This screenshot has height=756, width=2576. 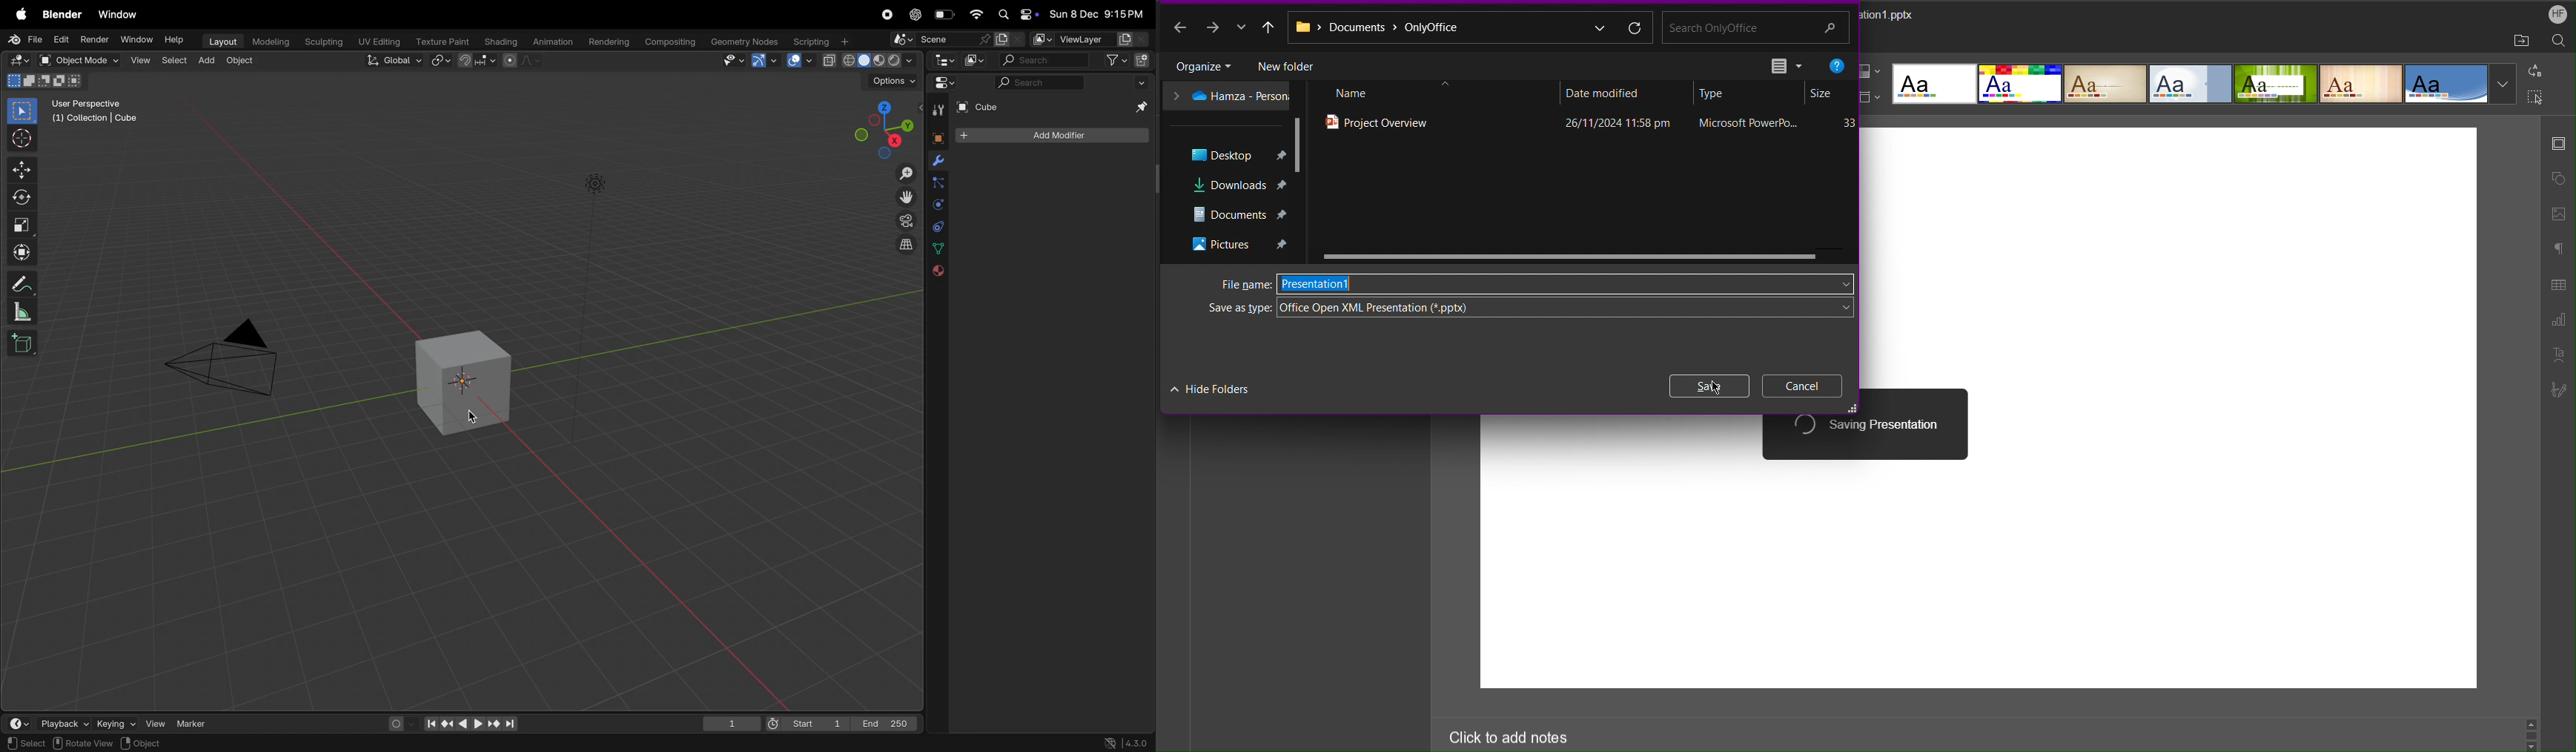 I want to click on Cancel, so click(x=1801, y=385).